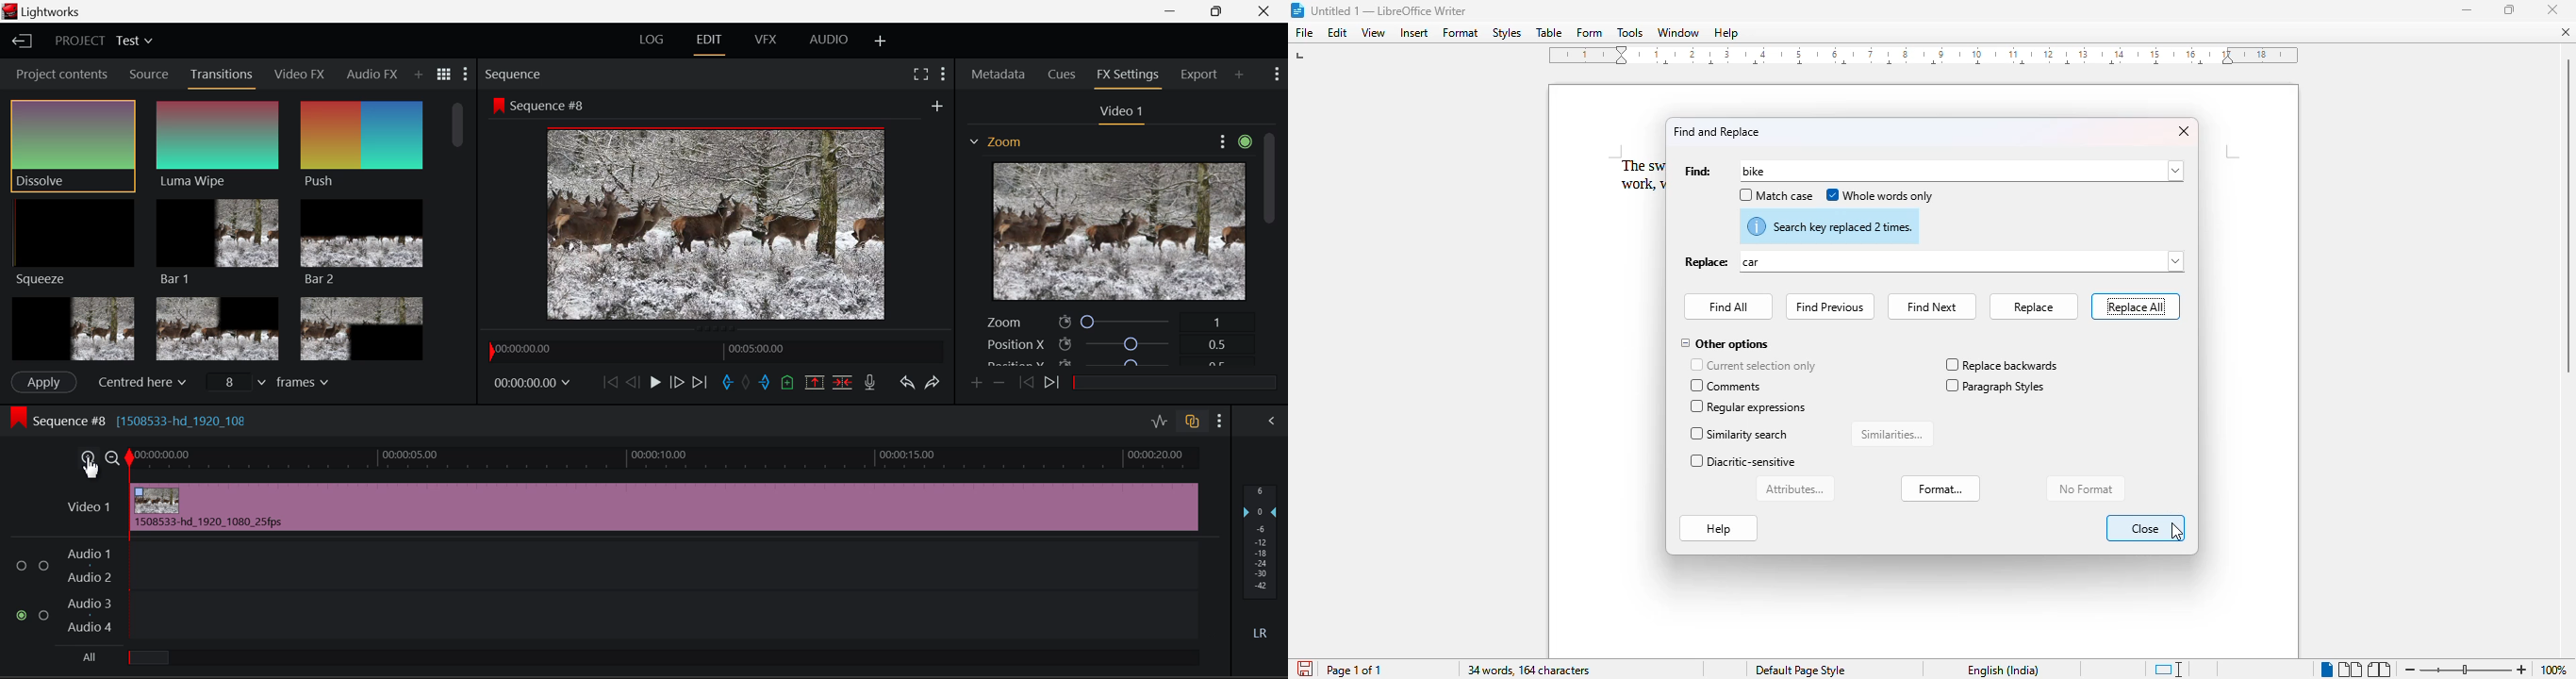 The width and height of the screenshot is (2576, 700). What do you see at coordinates (828, 38) in the screenshot?
I see `AUDIO Layout` at bounding box center [828, 38].